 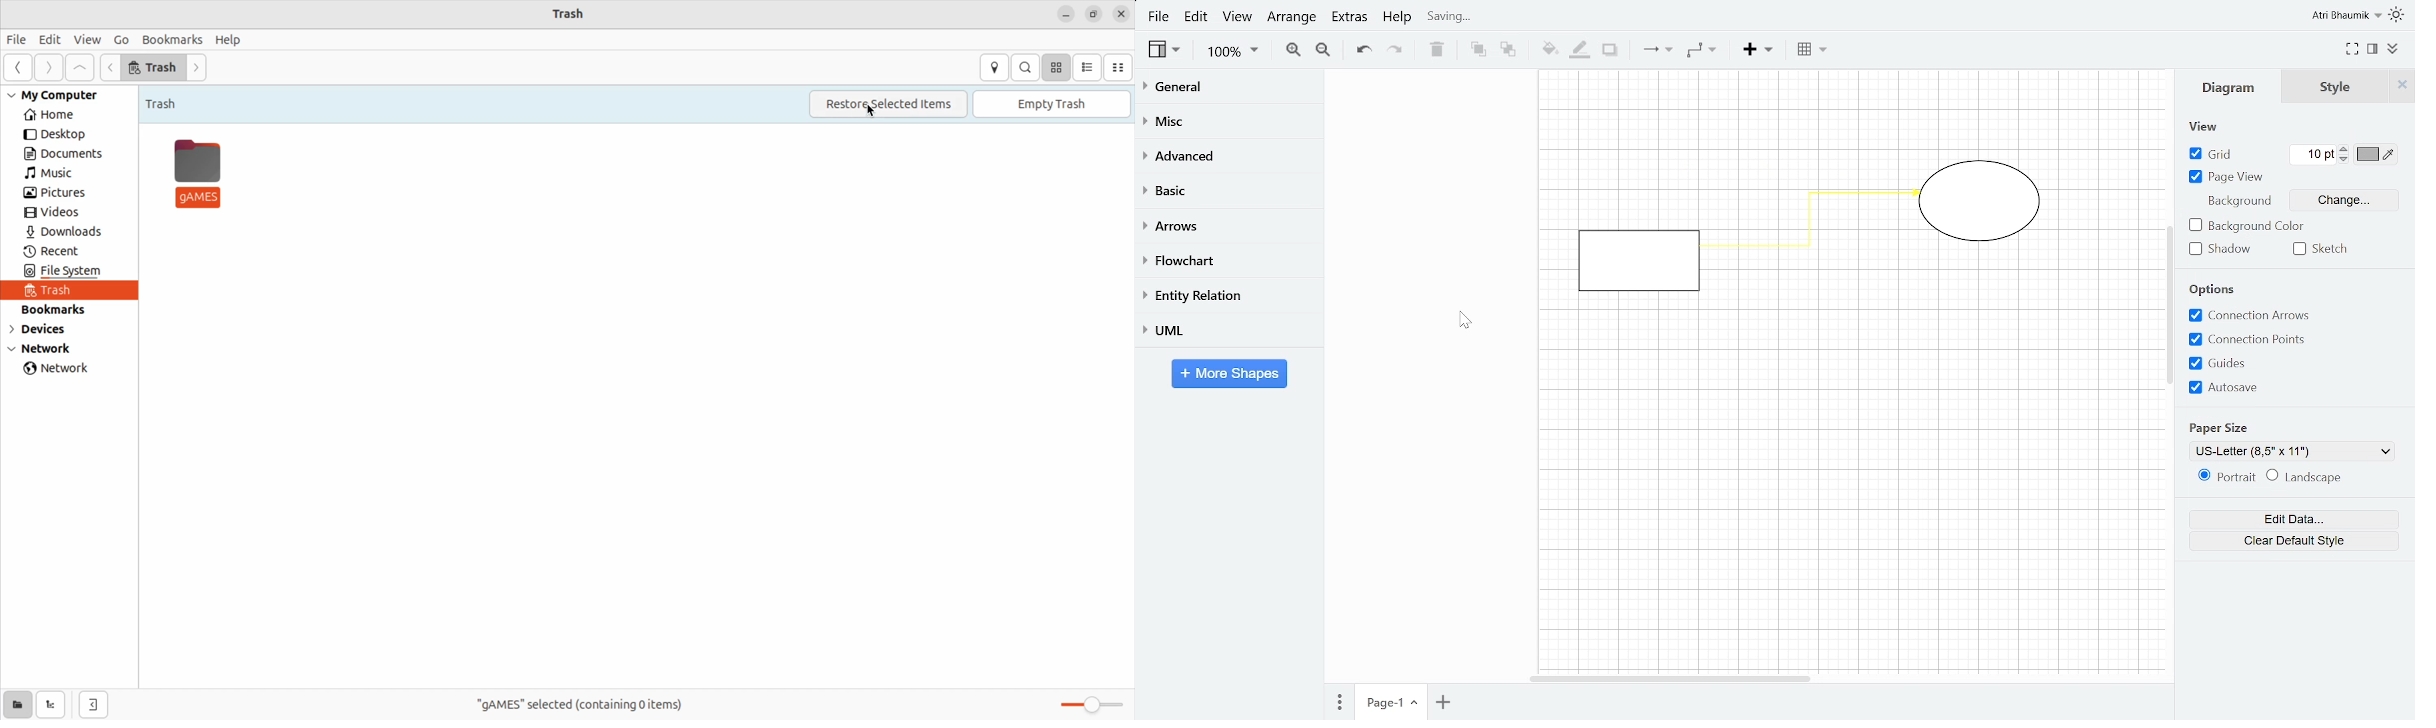 I want to click on Current page, so click(x=1441, y=703).